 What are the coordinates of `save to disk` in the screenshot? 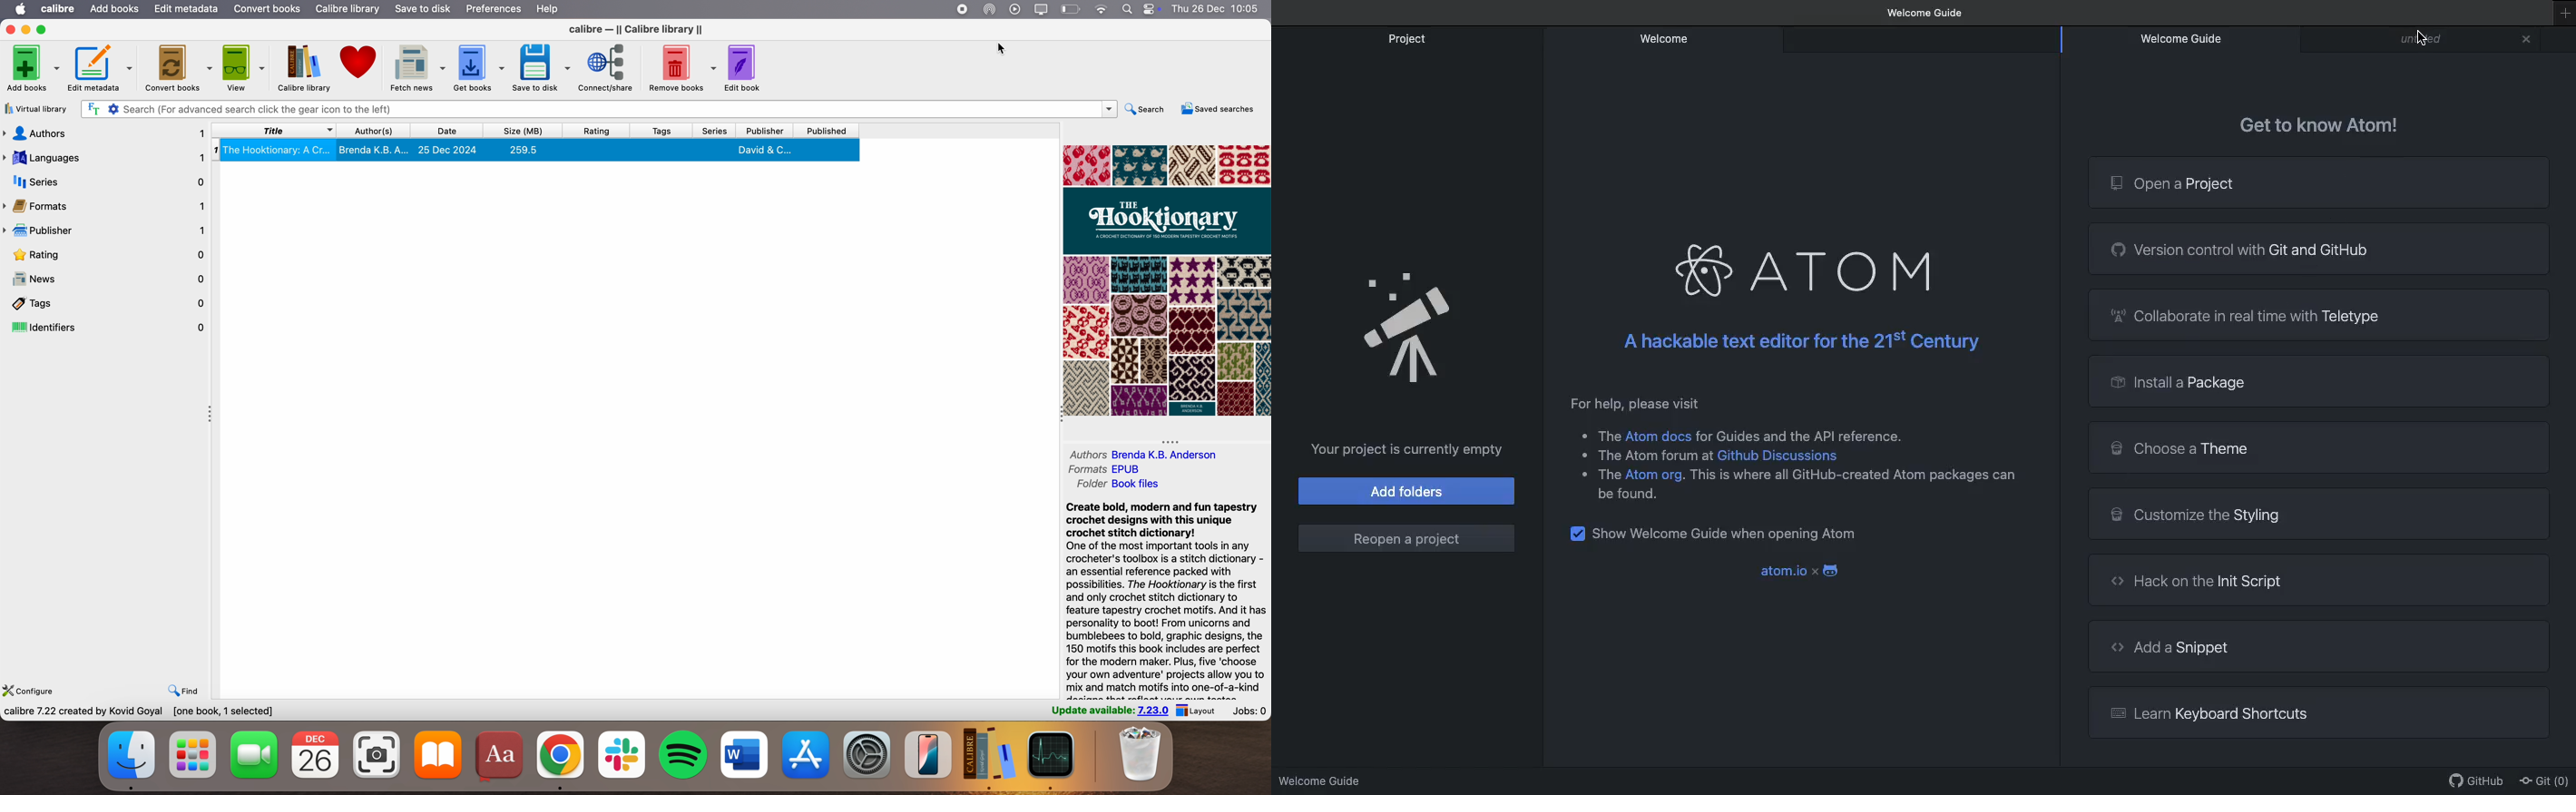 It's located at (423, 9).